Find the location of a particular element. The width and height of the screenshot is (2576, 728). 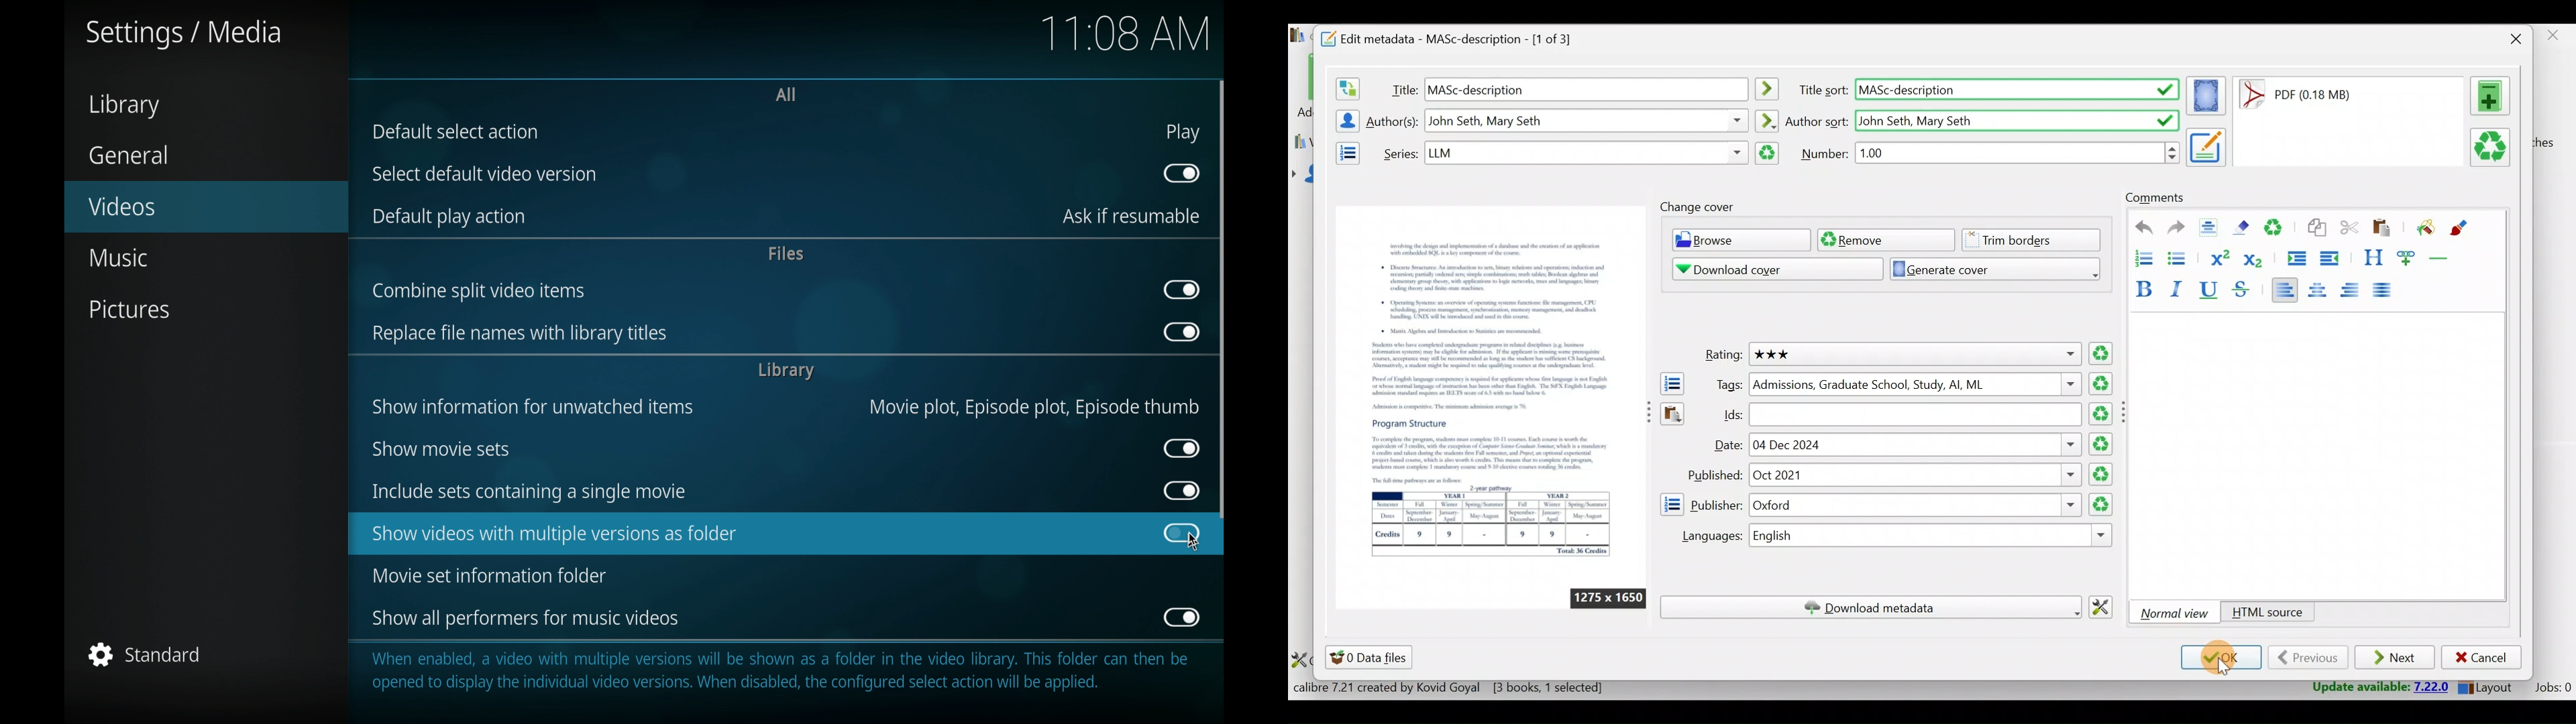

settings/media is located at coordinates (184, 35).